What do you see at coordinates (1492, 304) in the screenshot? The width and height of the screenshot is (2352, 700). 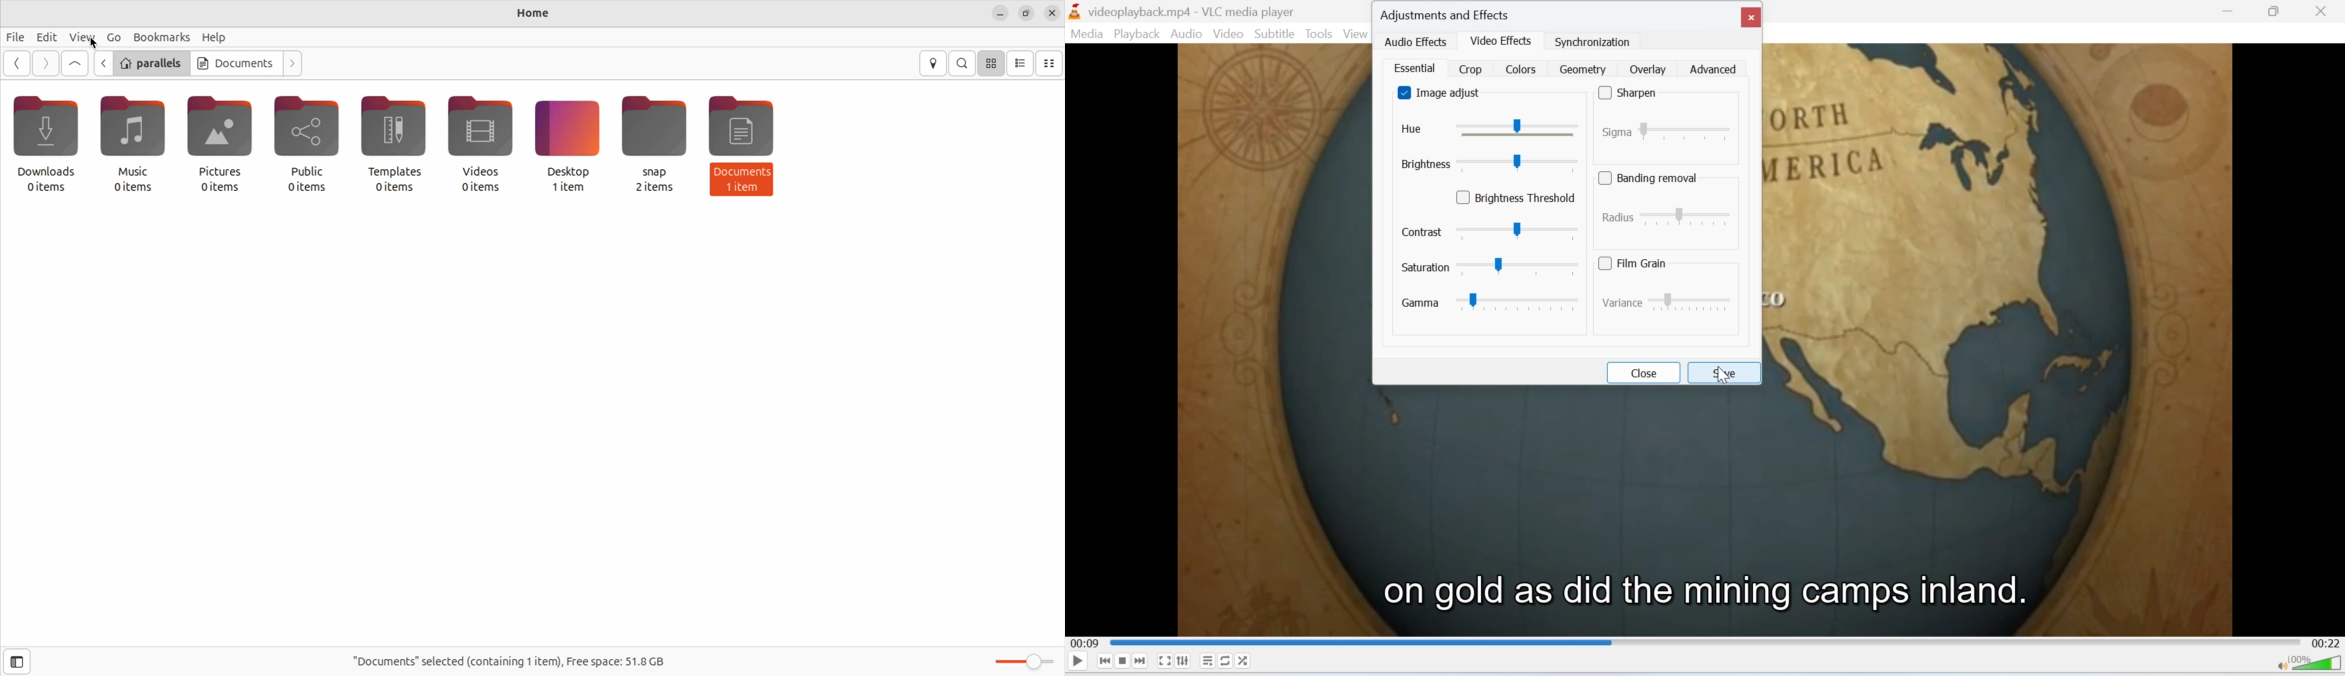 I see `Gamma` at bounding box center [1492, 304].